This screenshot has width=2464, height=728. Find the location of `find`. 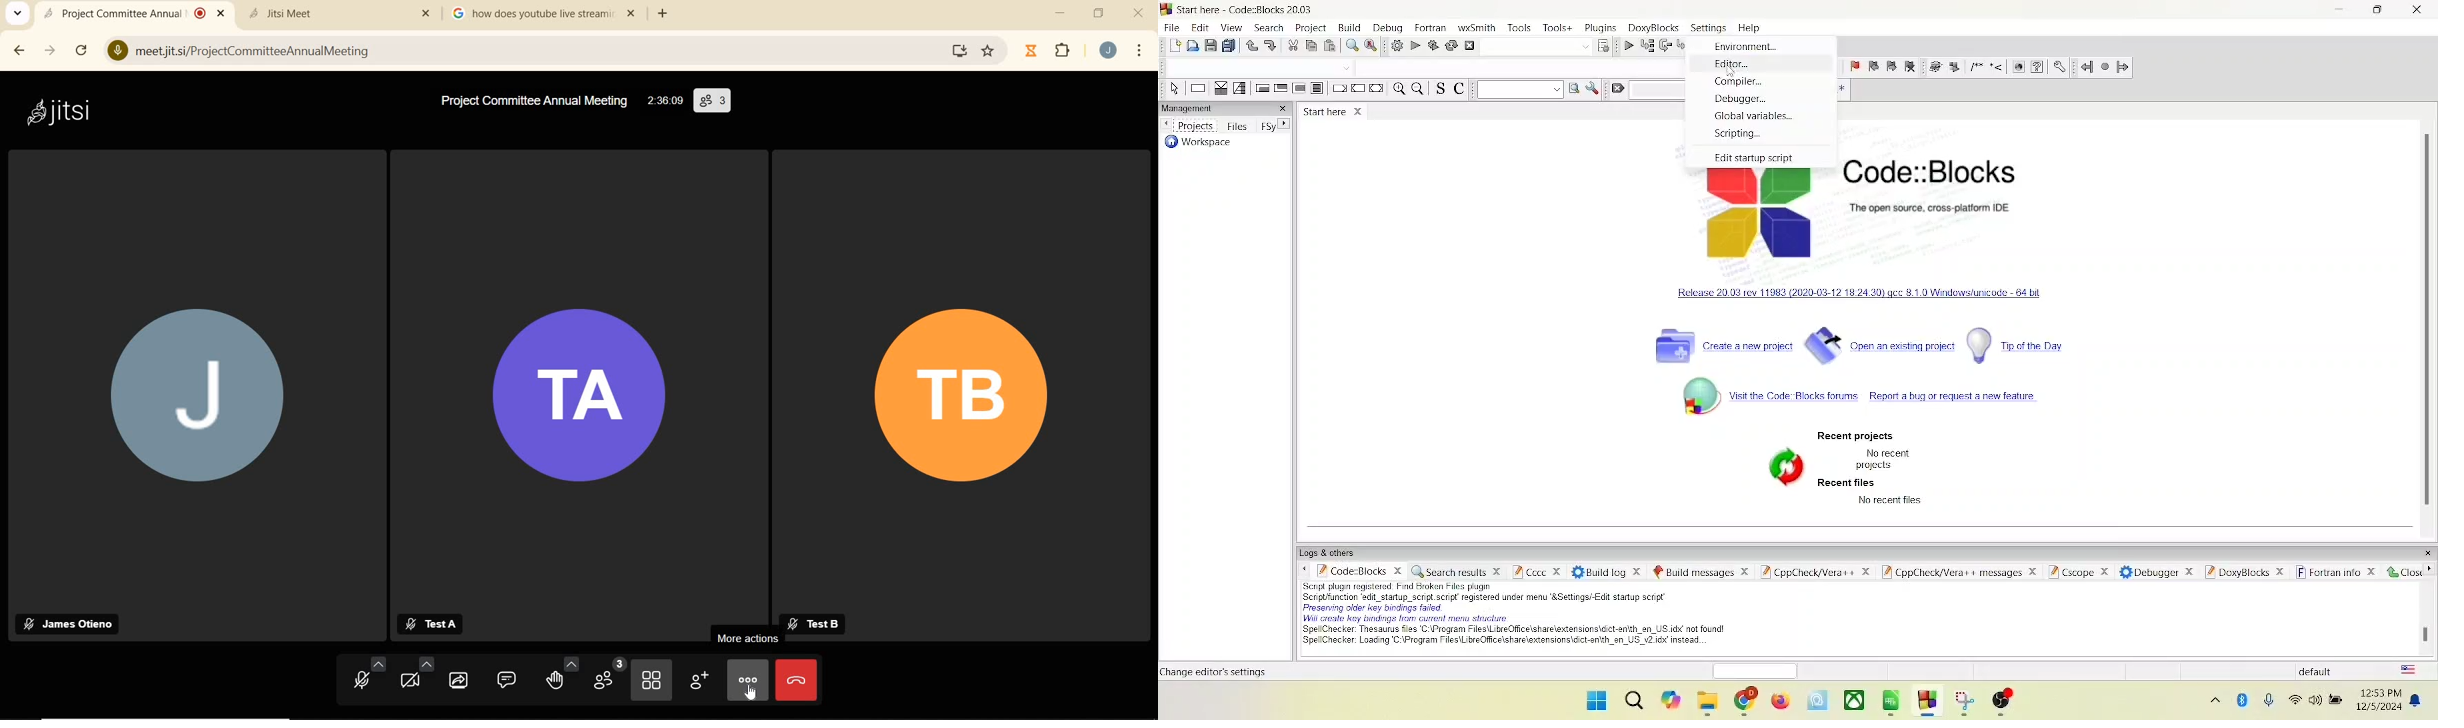

find is located at coordinates (1351, 45).